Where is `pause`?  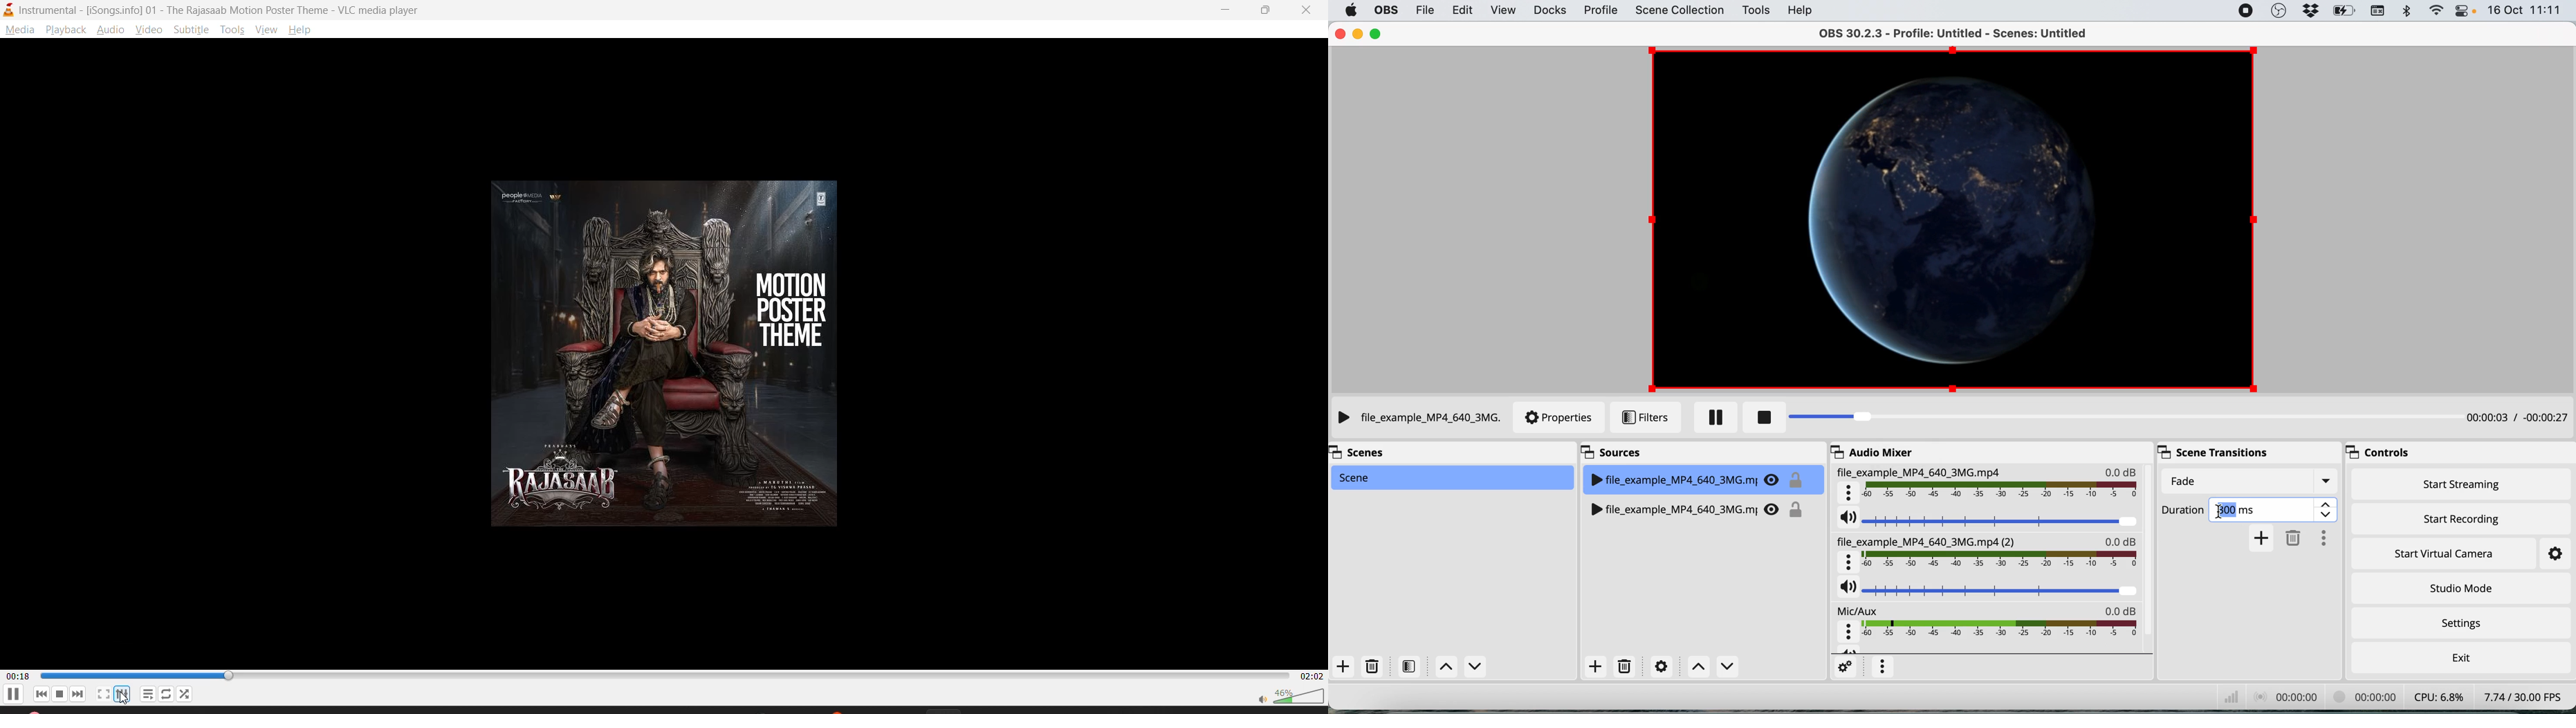
pause is located at coordinates (1715, 417).